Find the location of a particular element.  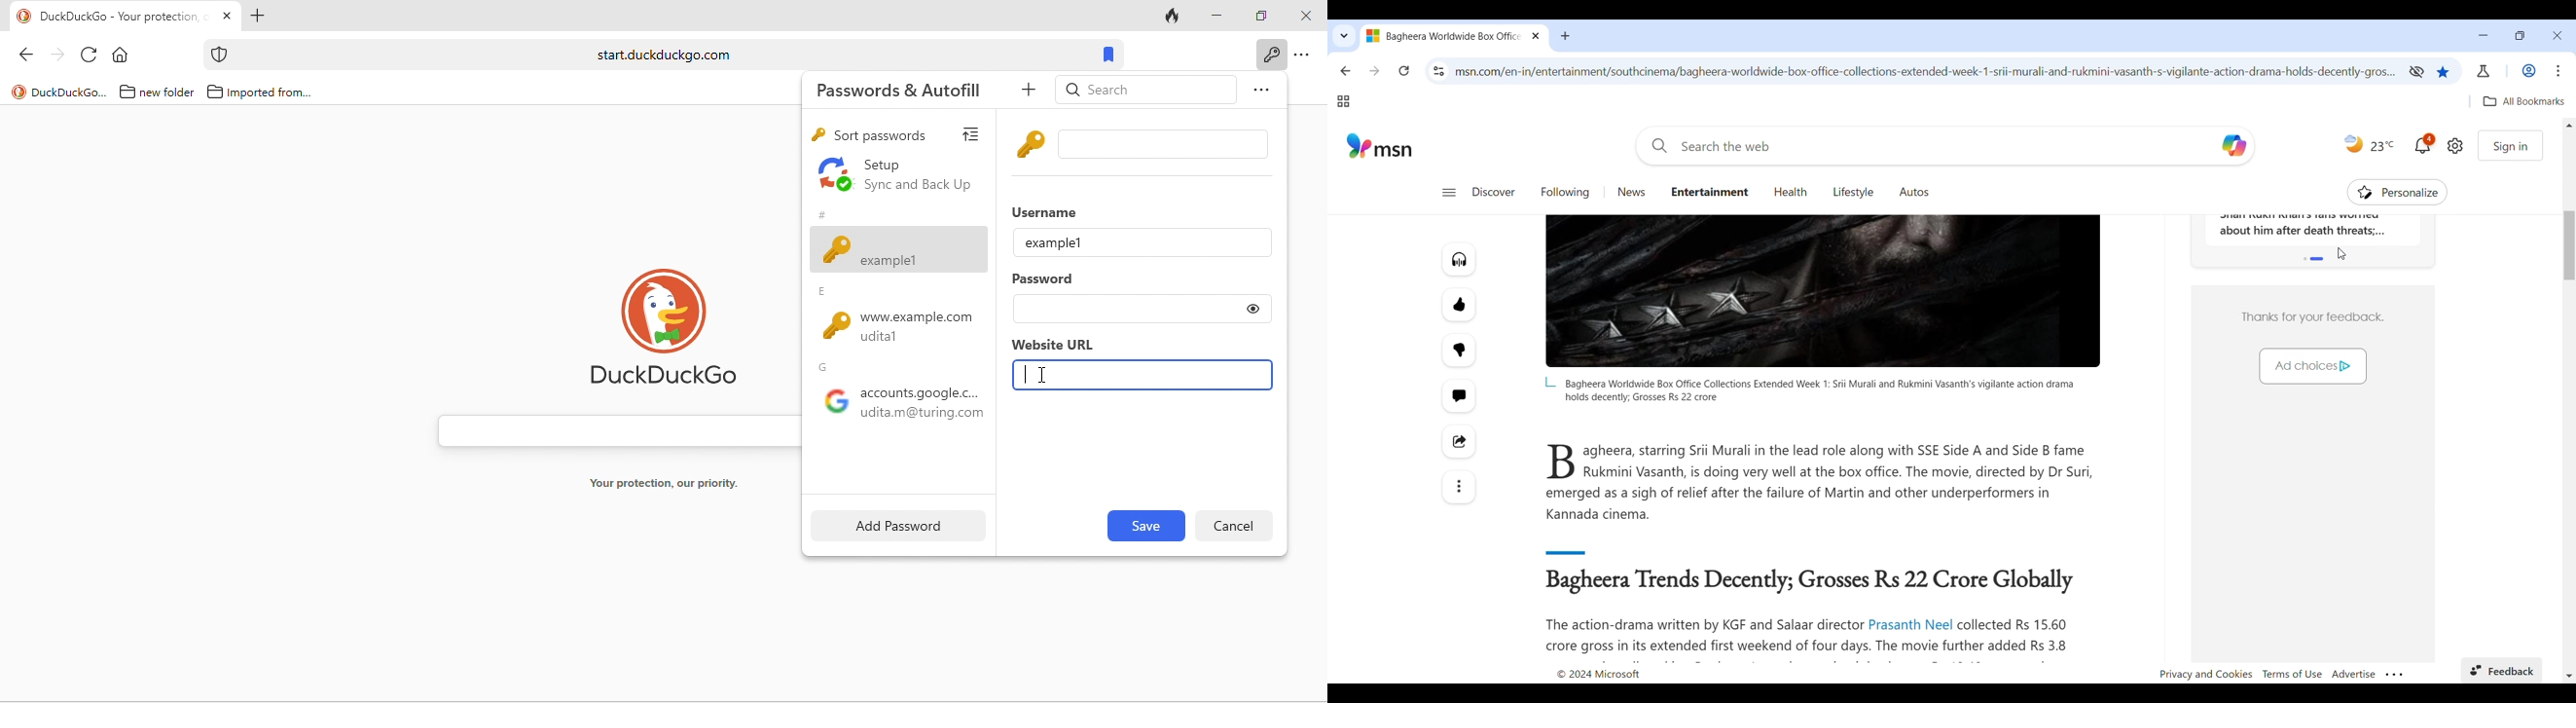

Third-party cookies limited is located at coordinates (2416, 72).